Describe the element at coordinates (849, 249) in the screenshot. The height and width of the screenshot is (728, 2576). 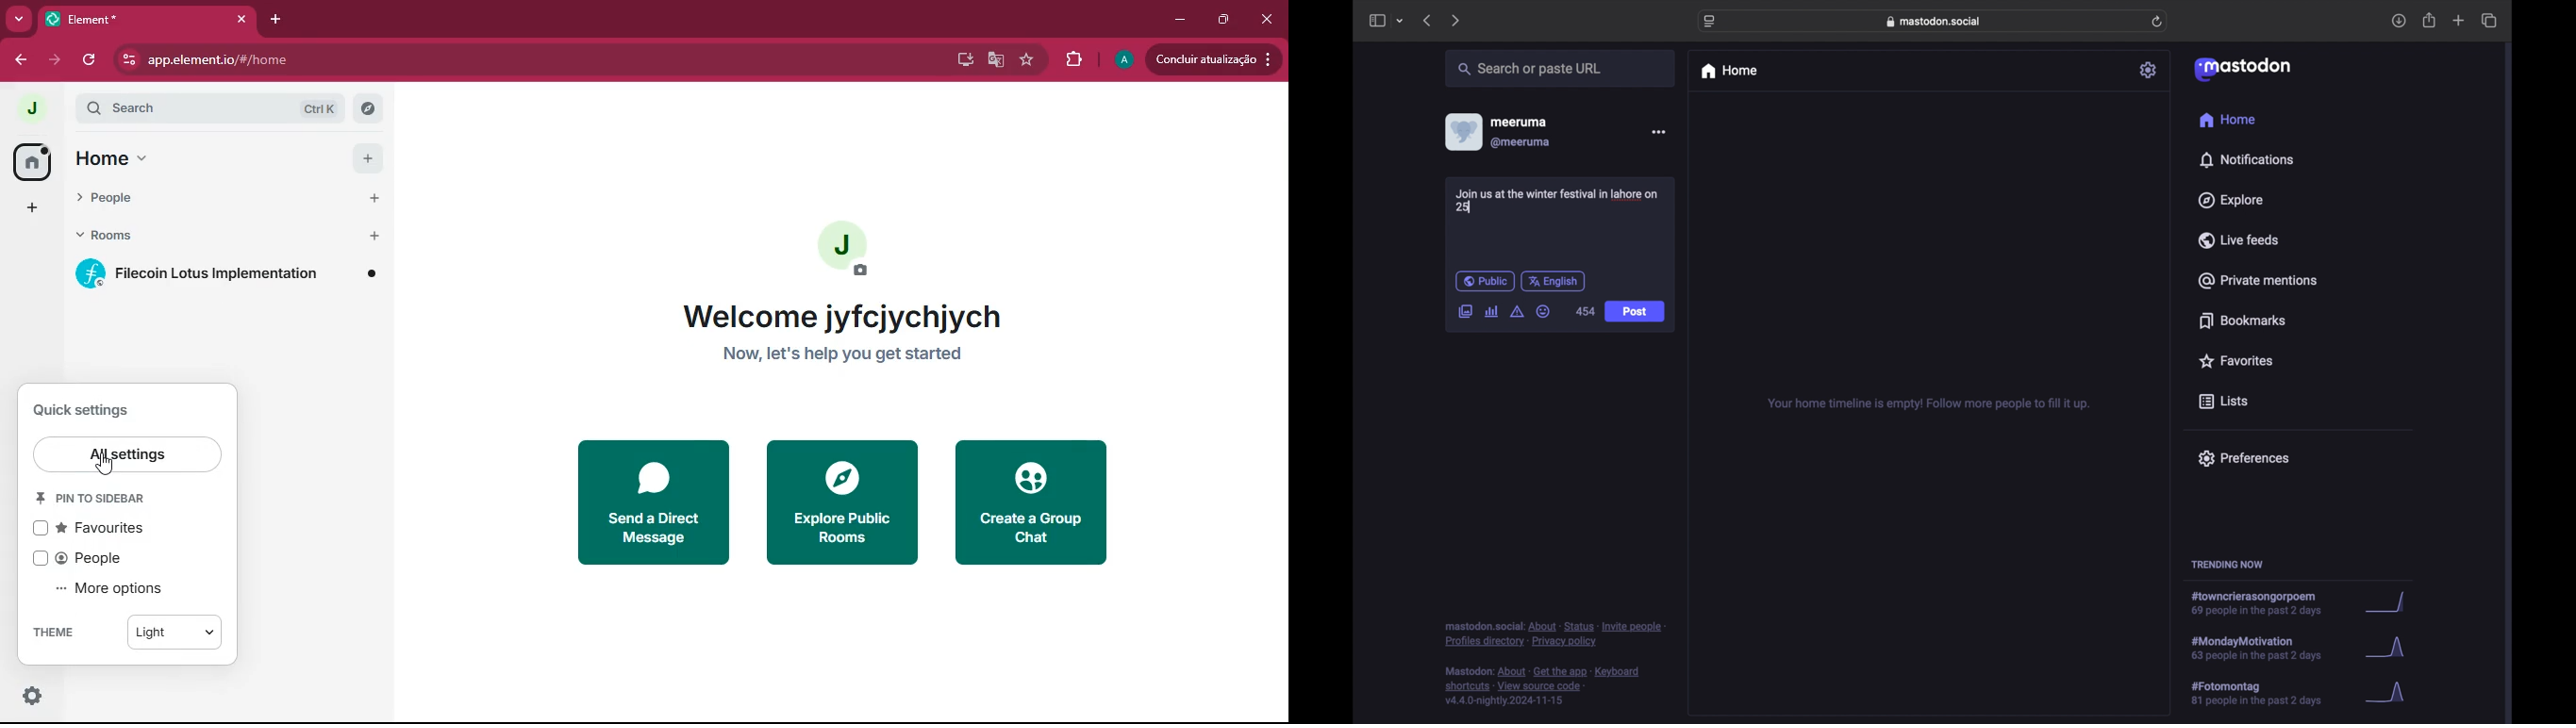
I see `profile picture` at that location.